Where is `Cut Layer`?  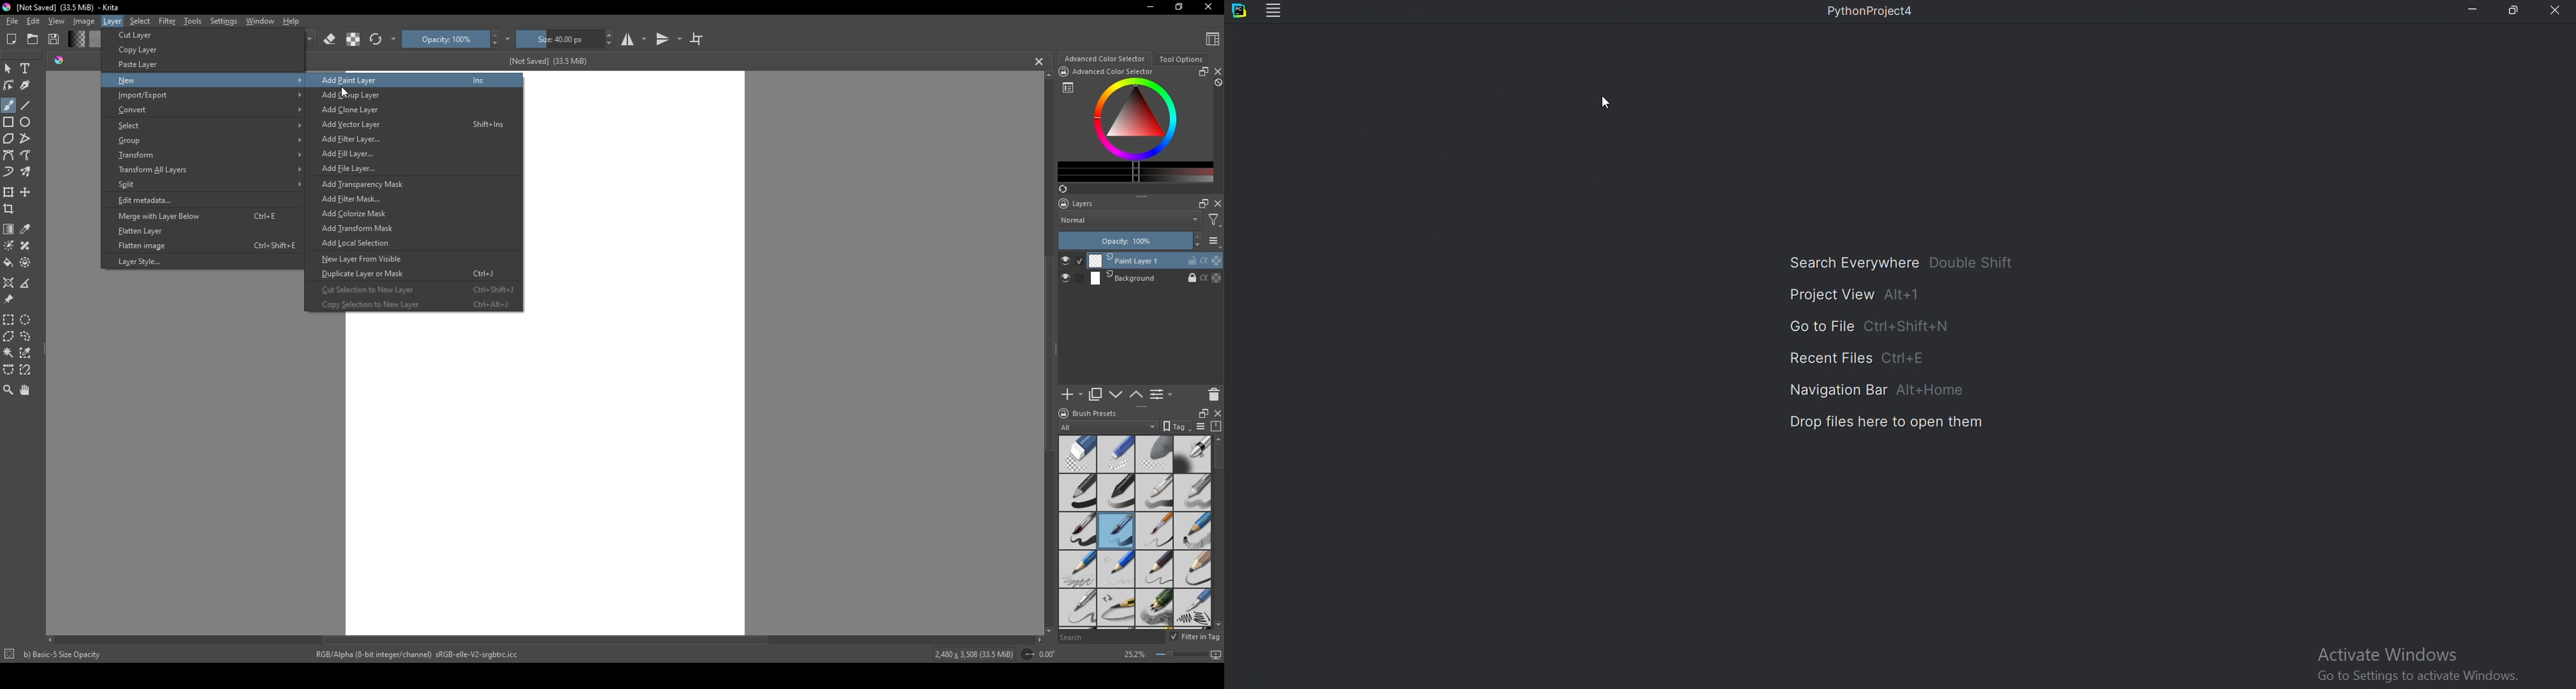
Cut Layer is located at coordinates (135, 35).